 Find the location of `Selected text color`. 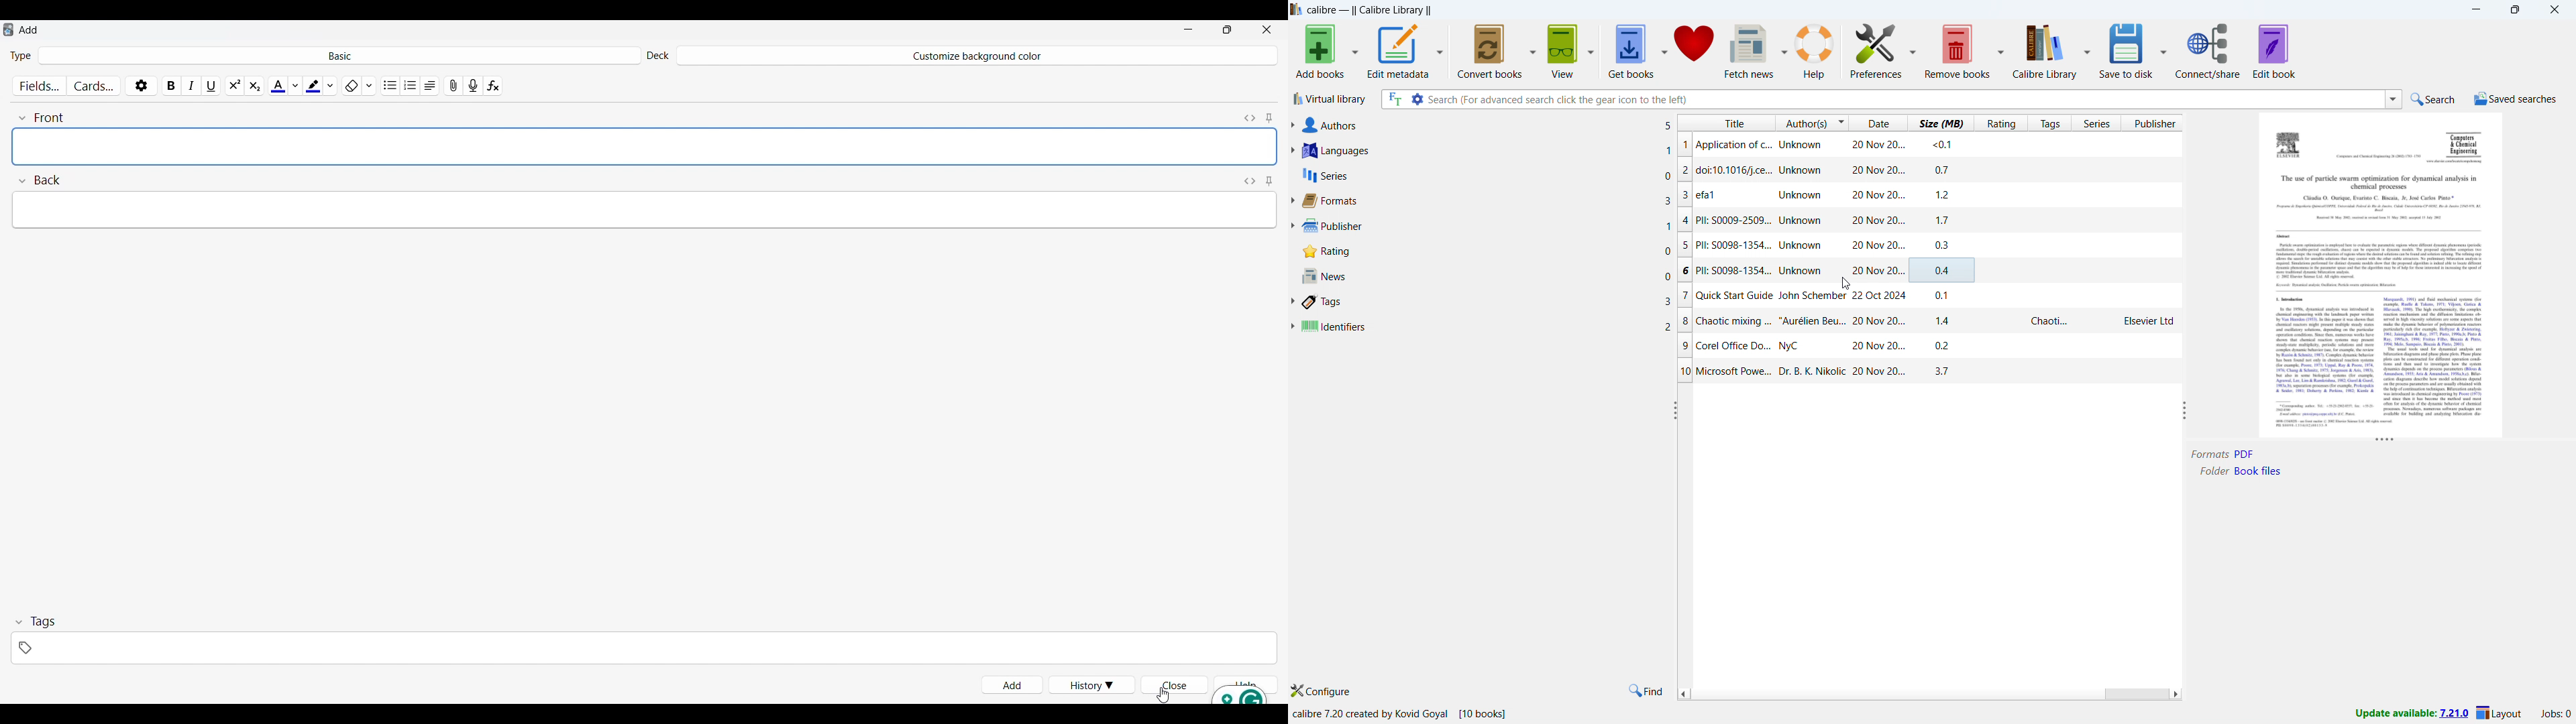

Selected text color is located at coordinates (277, 84).